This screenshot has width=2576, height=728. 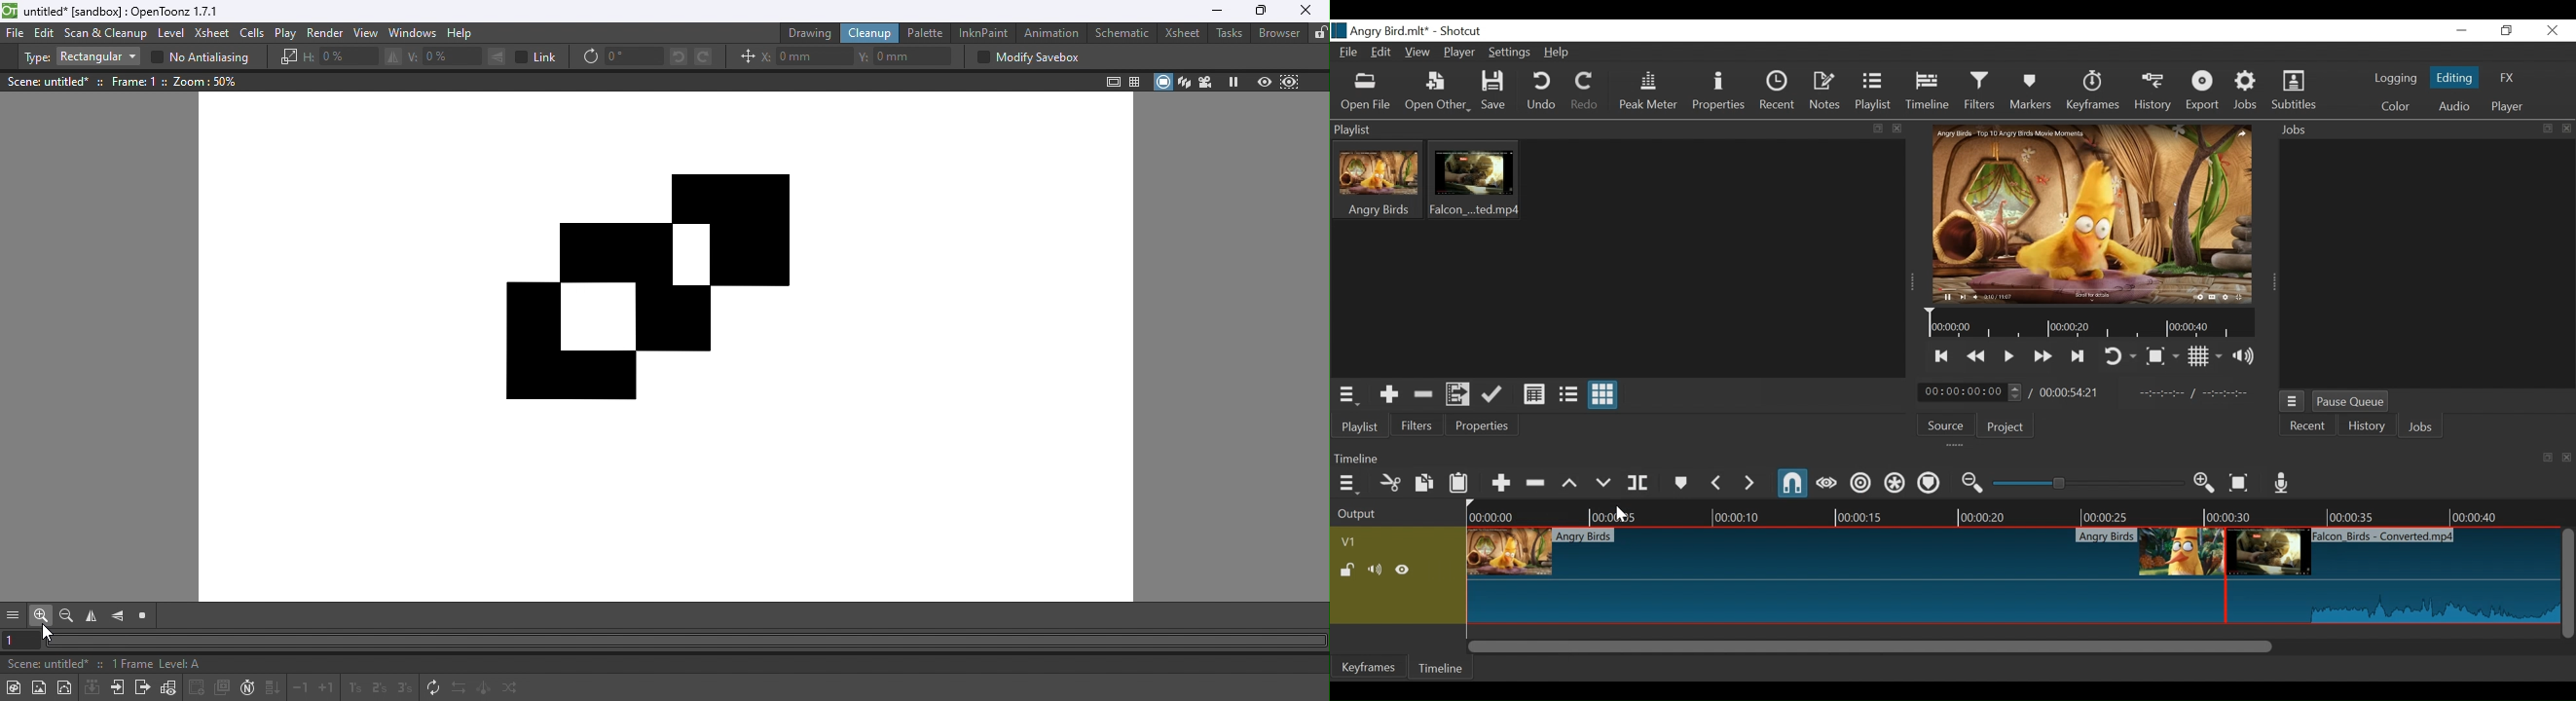 I want to click on Hide, so click(x=1402, y=569).